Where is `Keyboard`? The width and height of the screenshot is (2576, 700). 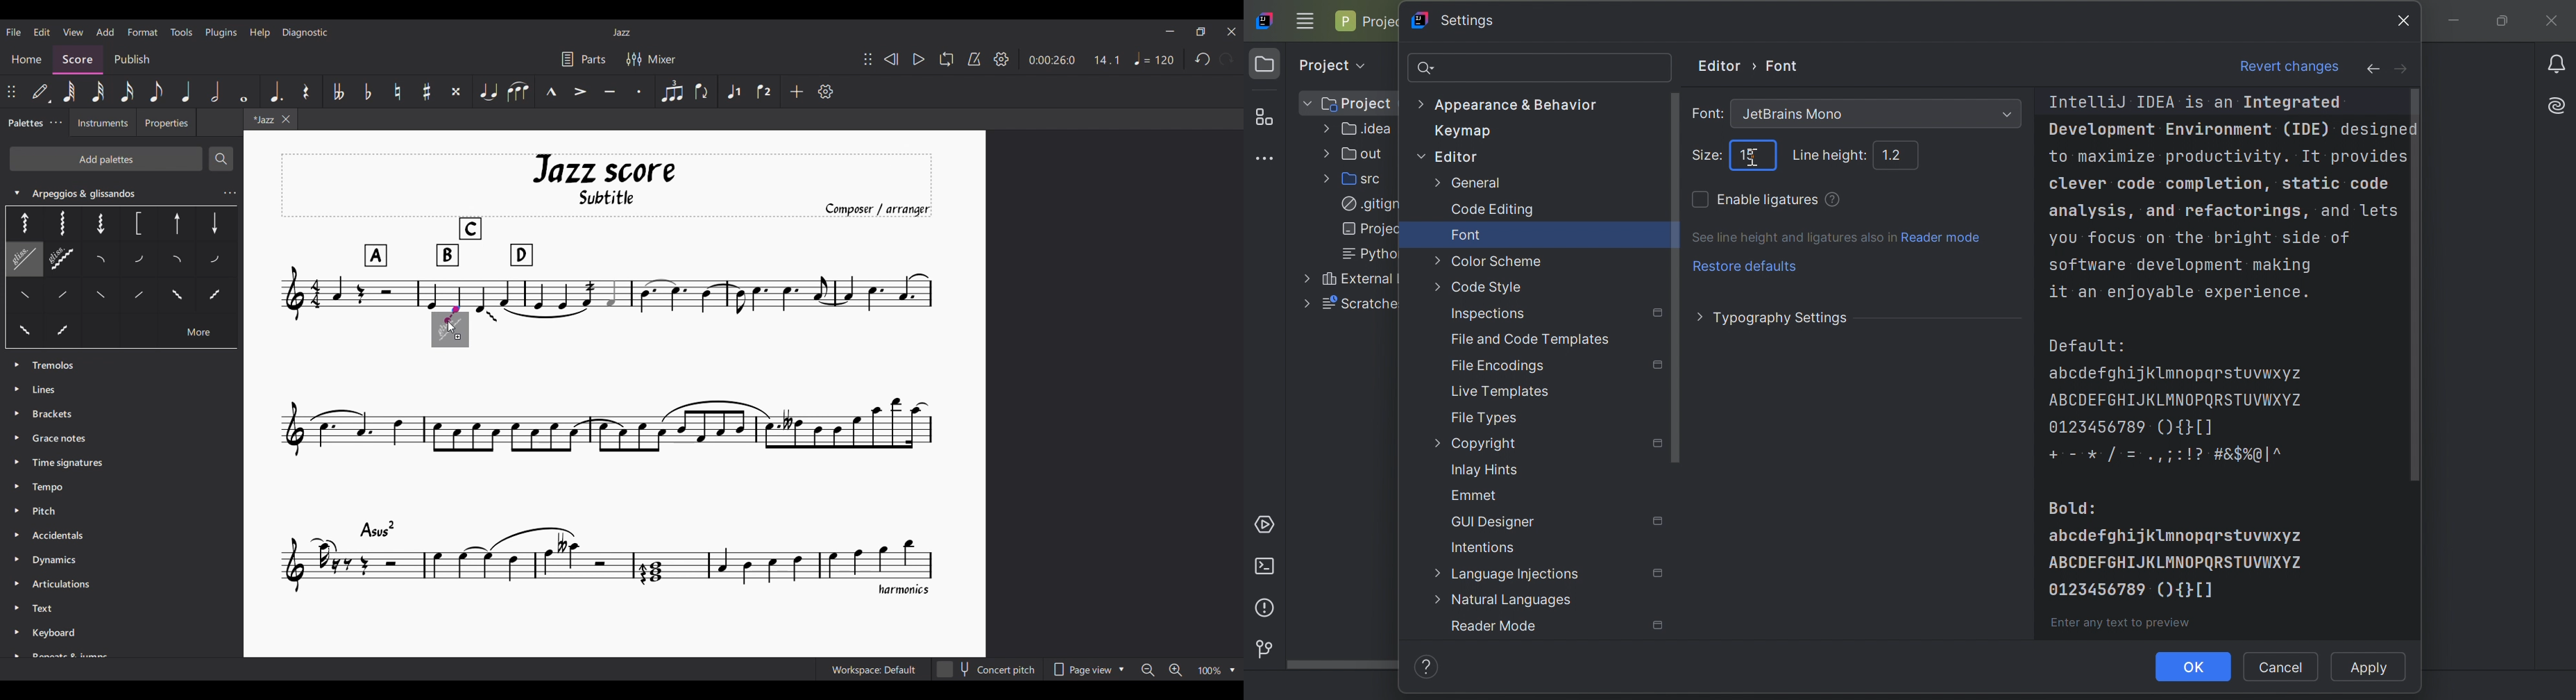 Keyboard is located at coordinates (71, 642).